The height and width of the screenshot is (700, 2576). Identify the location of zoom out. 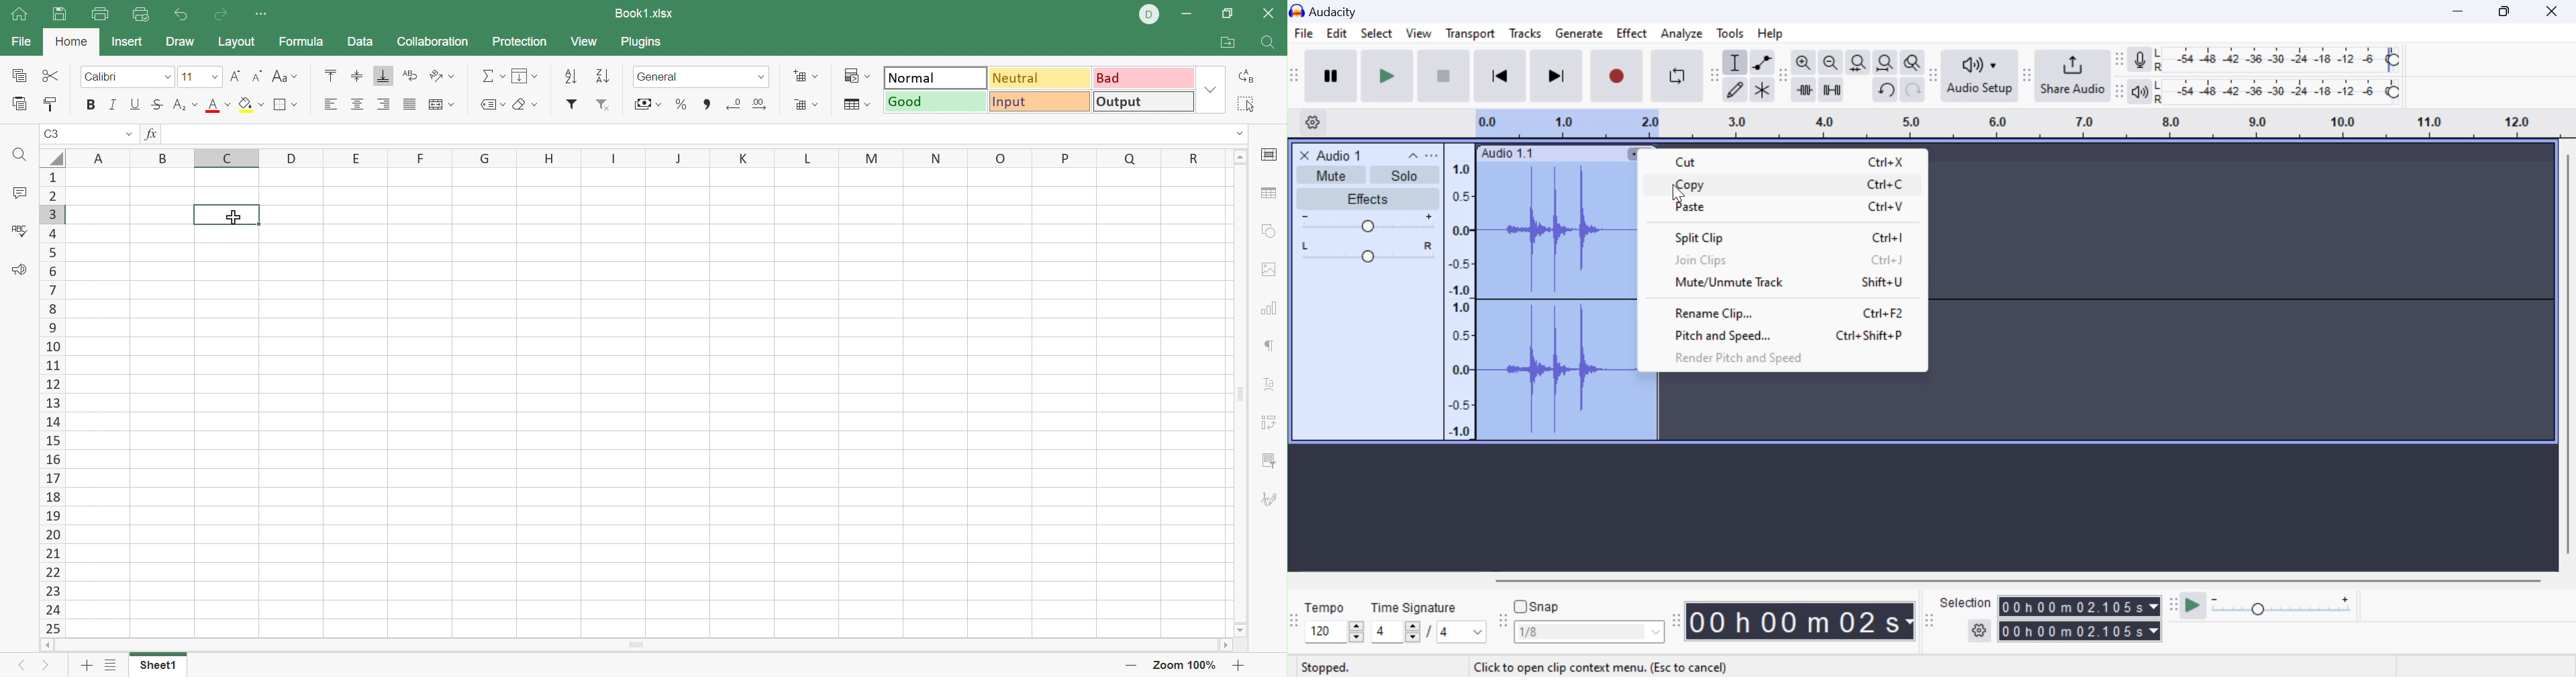
(1830, 64).